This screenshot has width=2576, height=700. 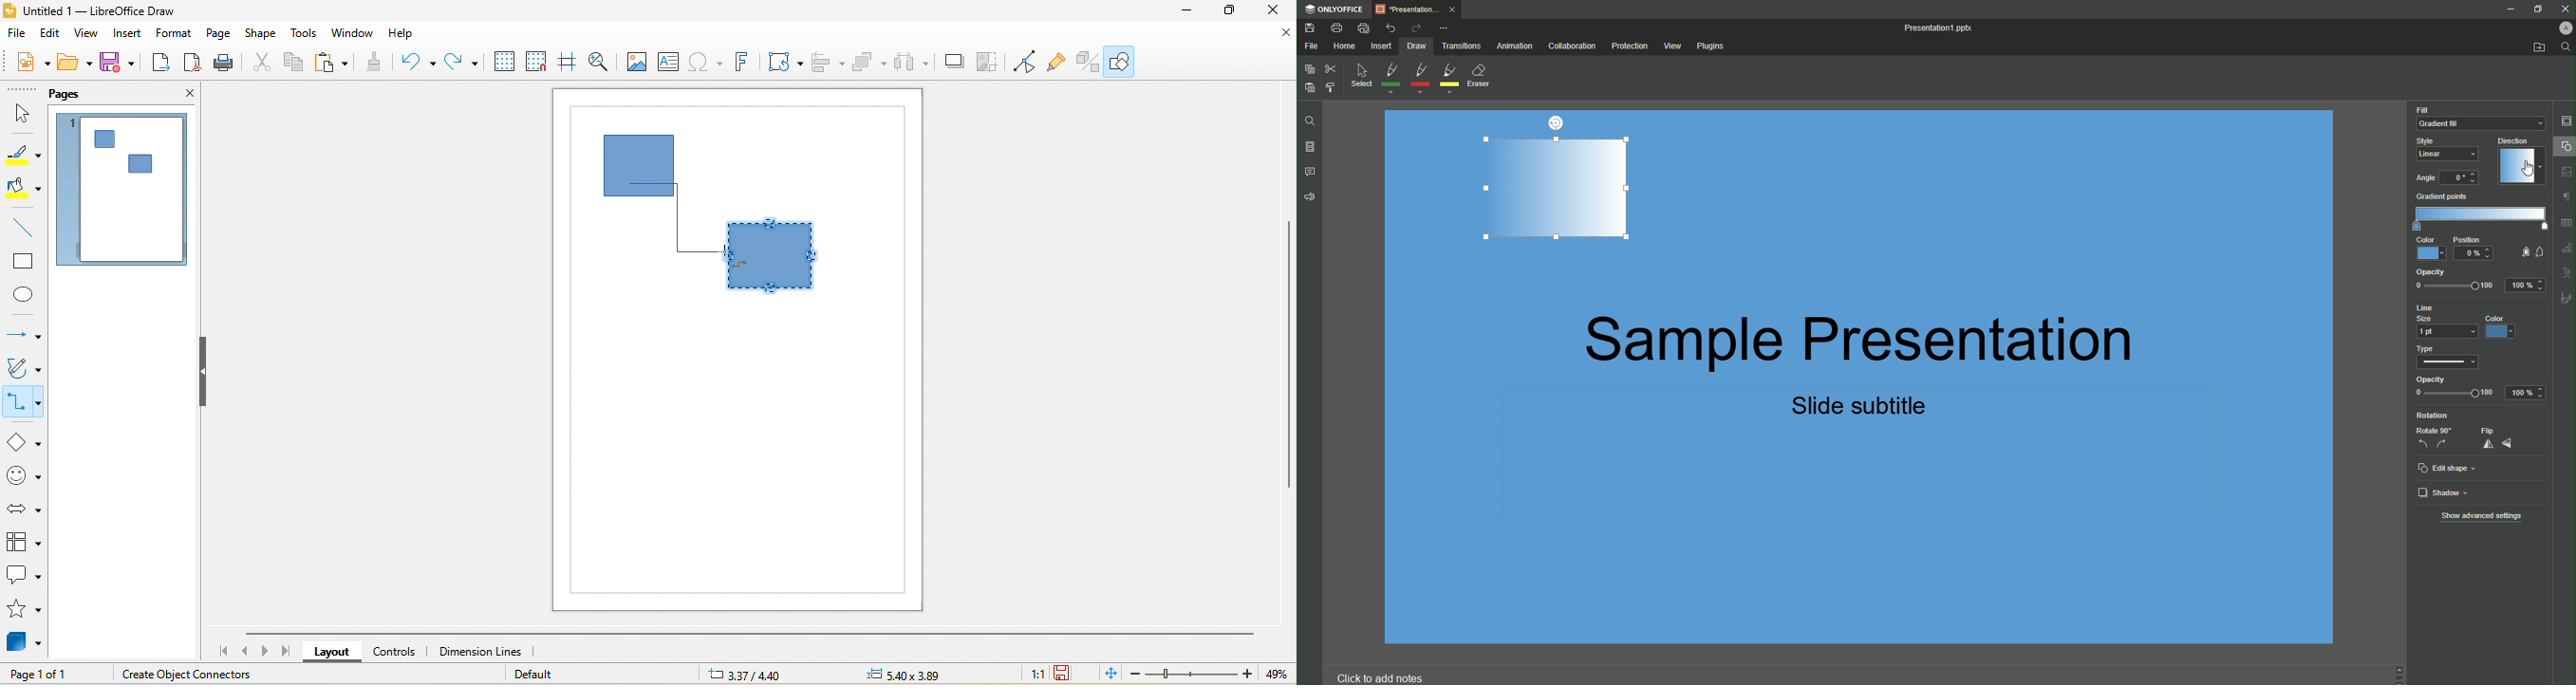 I want to click on symbol shape, so click(x=27, y=476).